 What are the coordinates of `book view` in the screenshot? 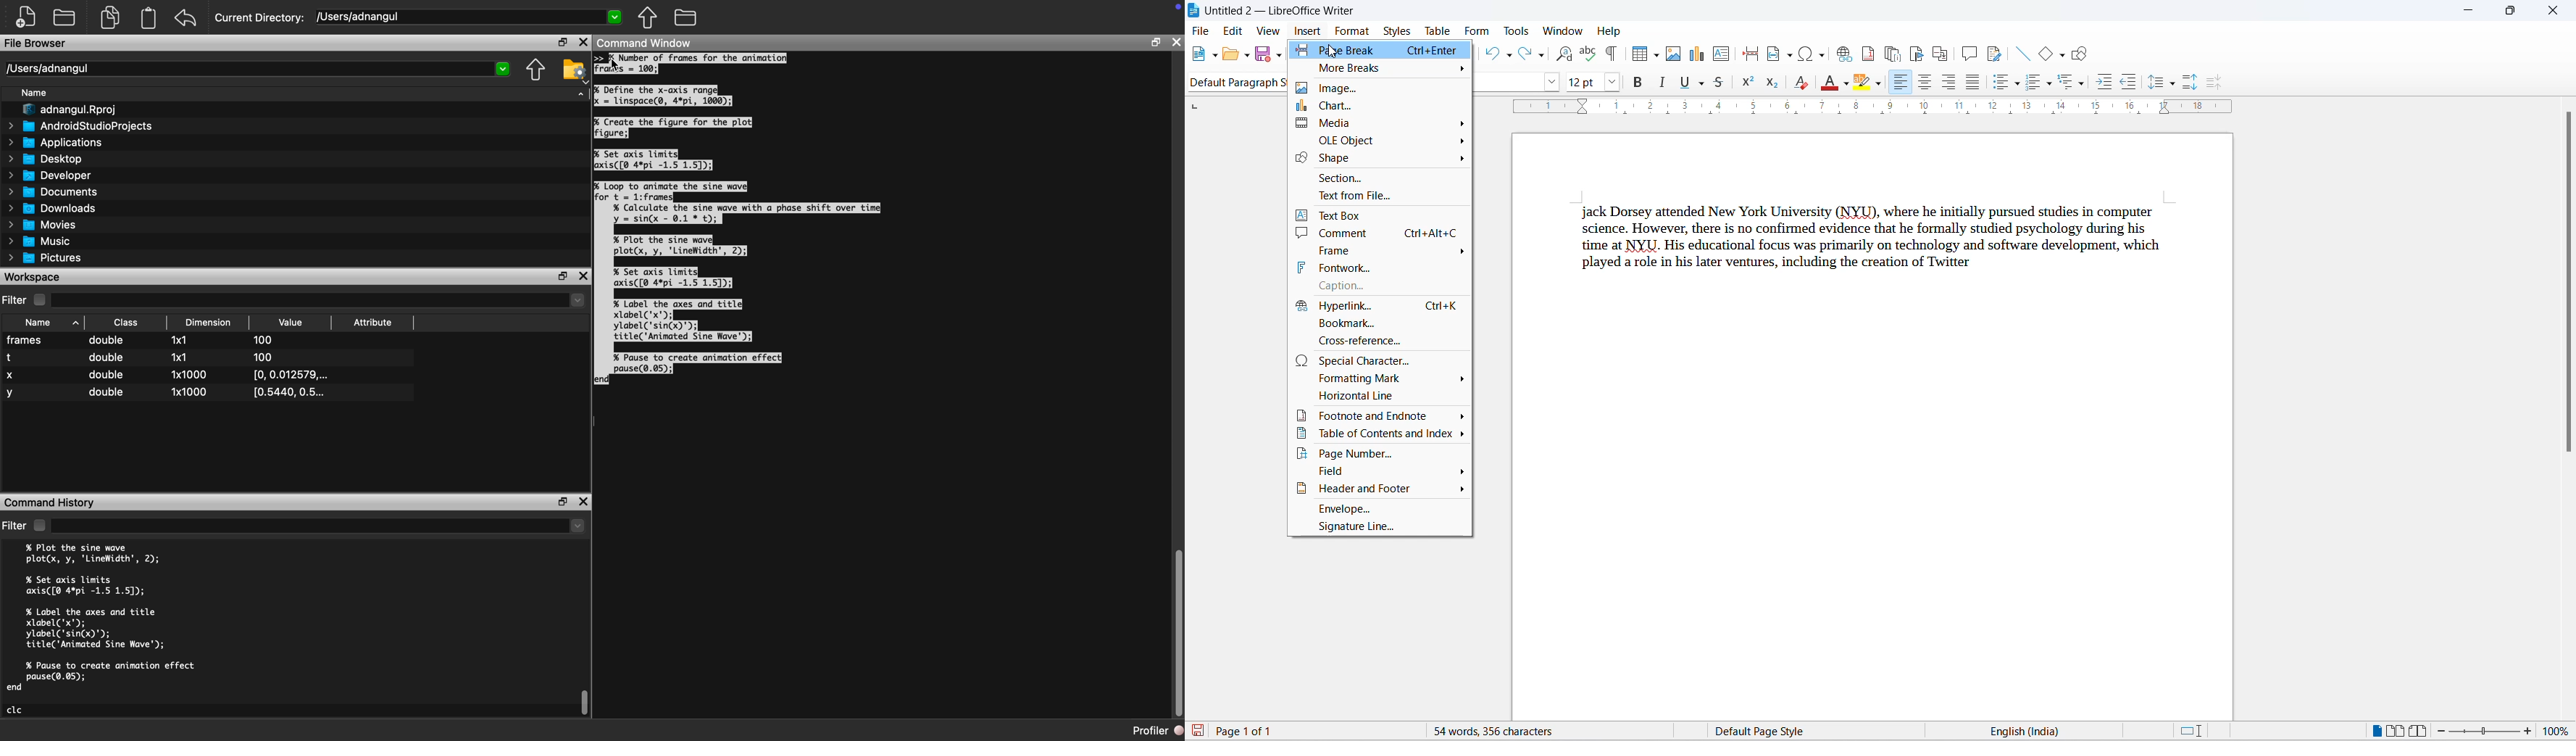 It's located at (2421, 732).